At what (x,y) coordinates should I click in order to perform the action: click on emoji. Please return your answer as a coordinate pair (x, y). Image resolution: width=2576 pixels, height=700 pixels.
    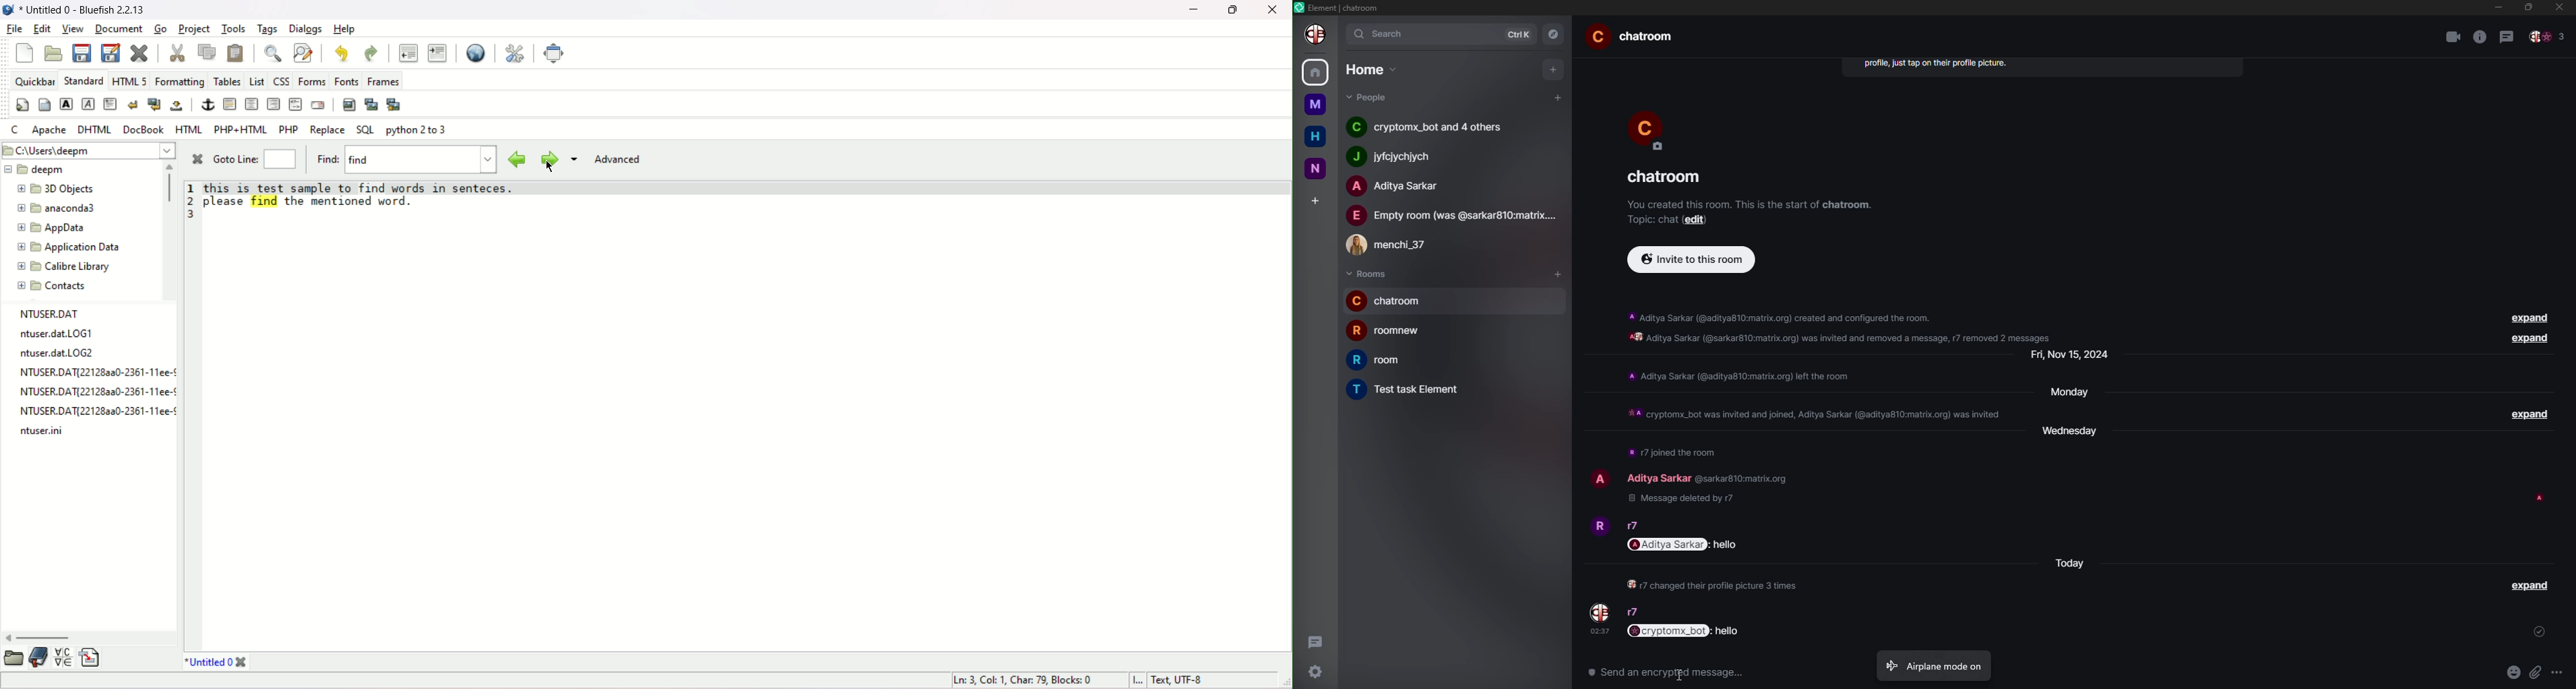
    Looking at the image, I should click on (2513, 672).